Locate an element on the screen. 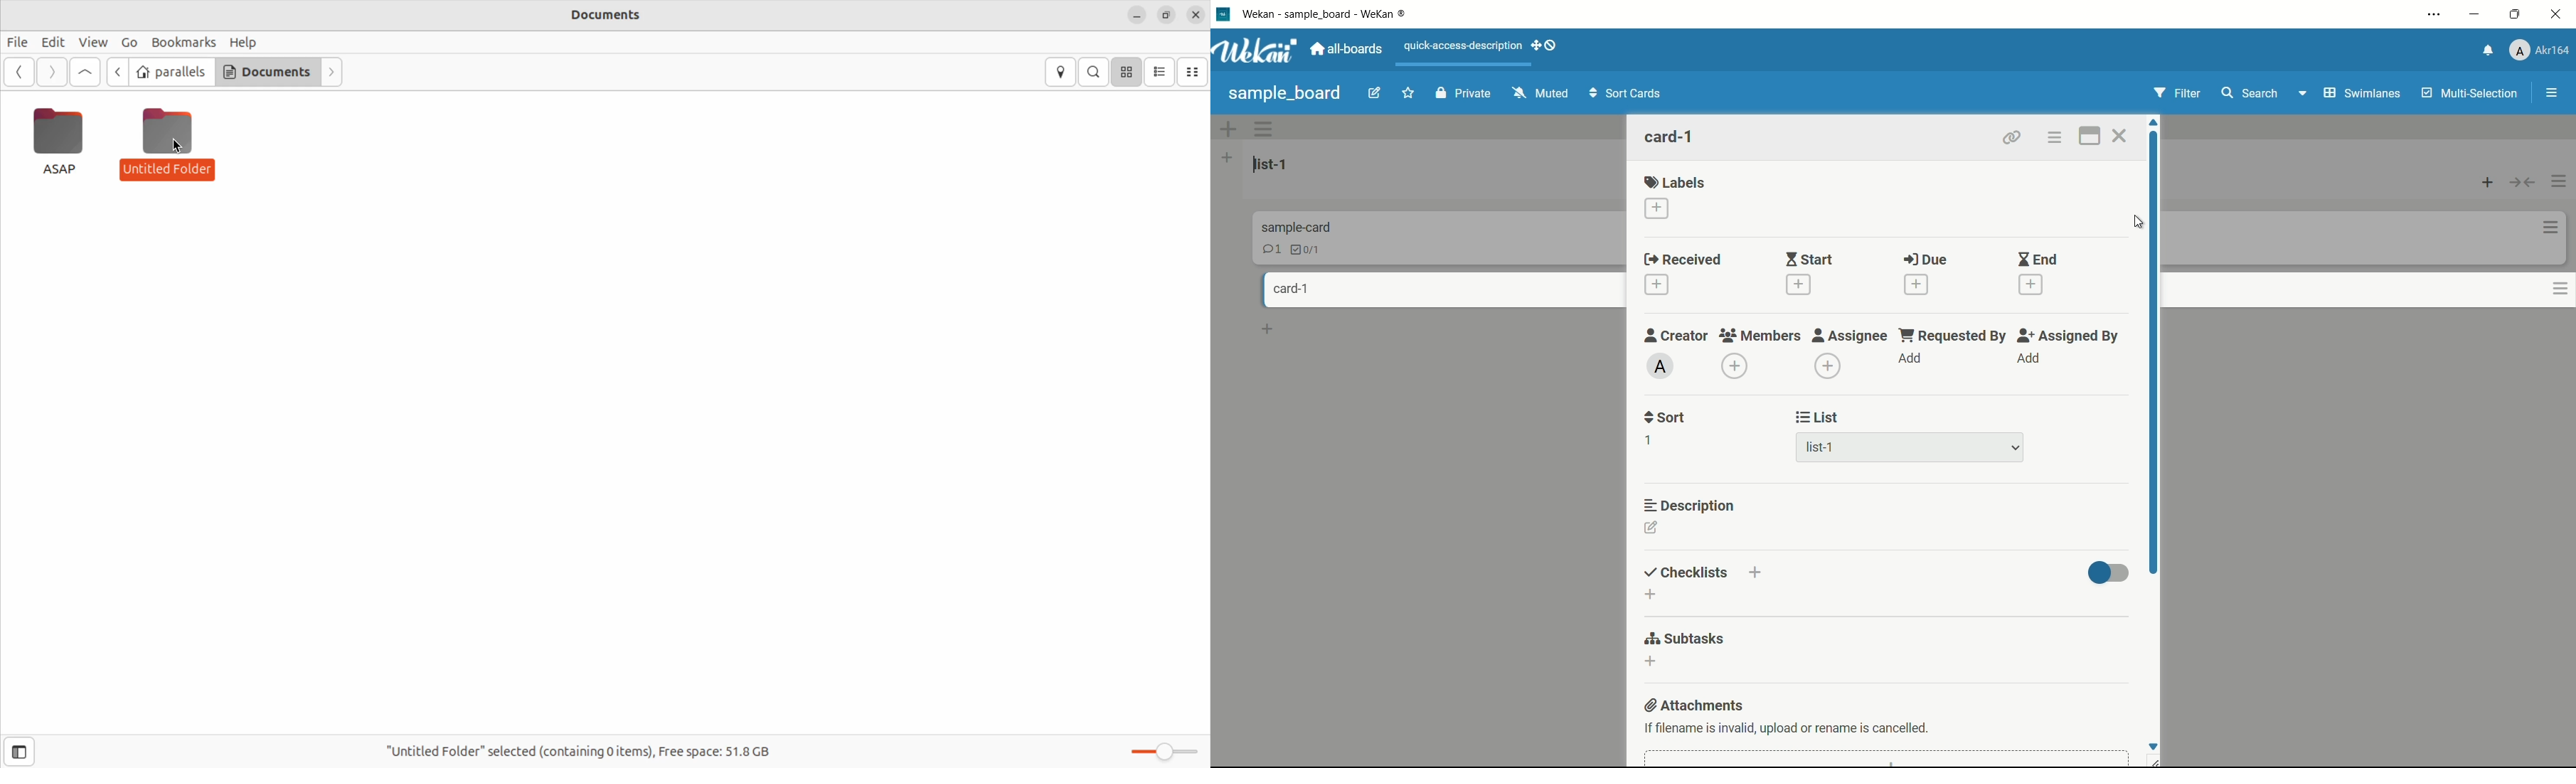 The image size is (2576, 784). checklists is located at coordinates (1683, 572).